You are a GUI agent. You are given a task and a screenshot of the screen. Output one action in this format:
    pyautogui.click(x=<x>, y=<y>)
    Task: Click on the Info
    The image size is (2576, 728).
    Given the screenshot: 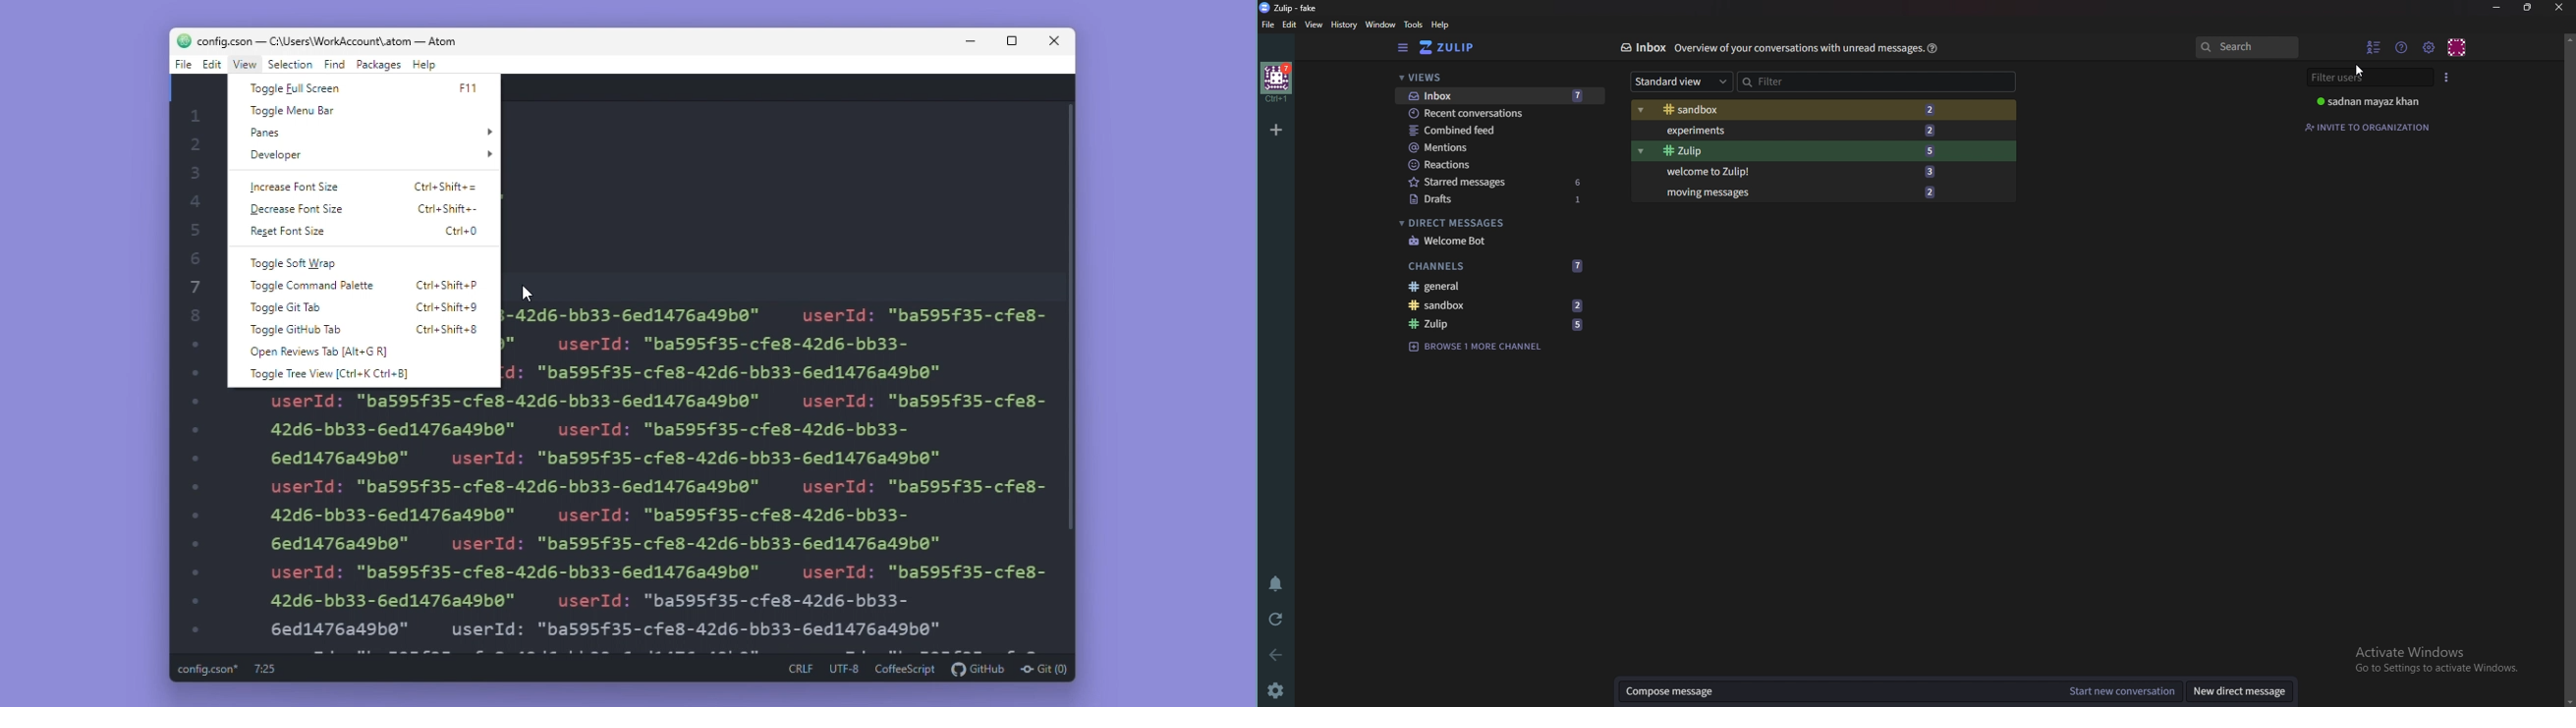 What is the action you would take?
    pyautogui.click(x=1795, y=48)
    